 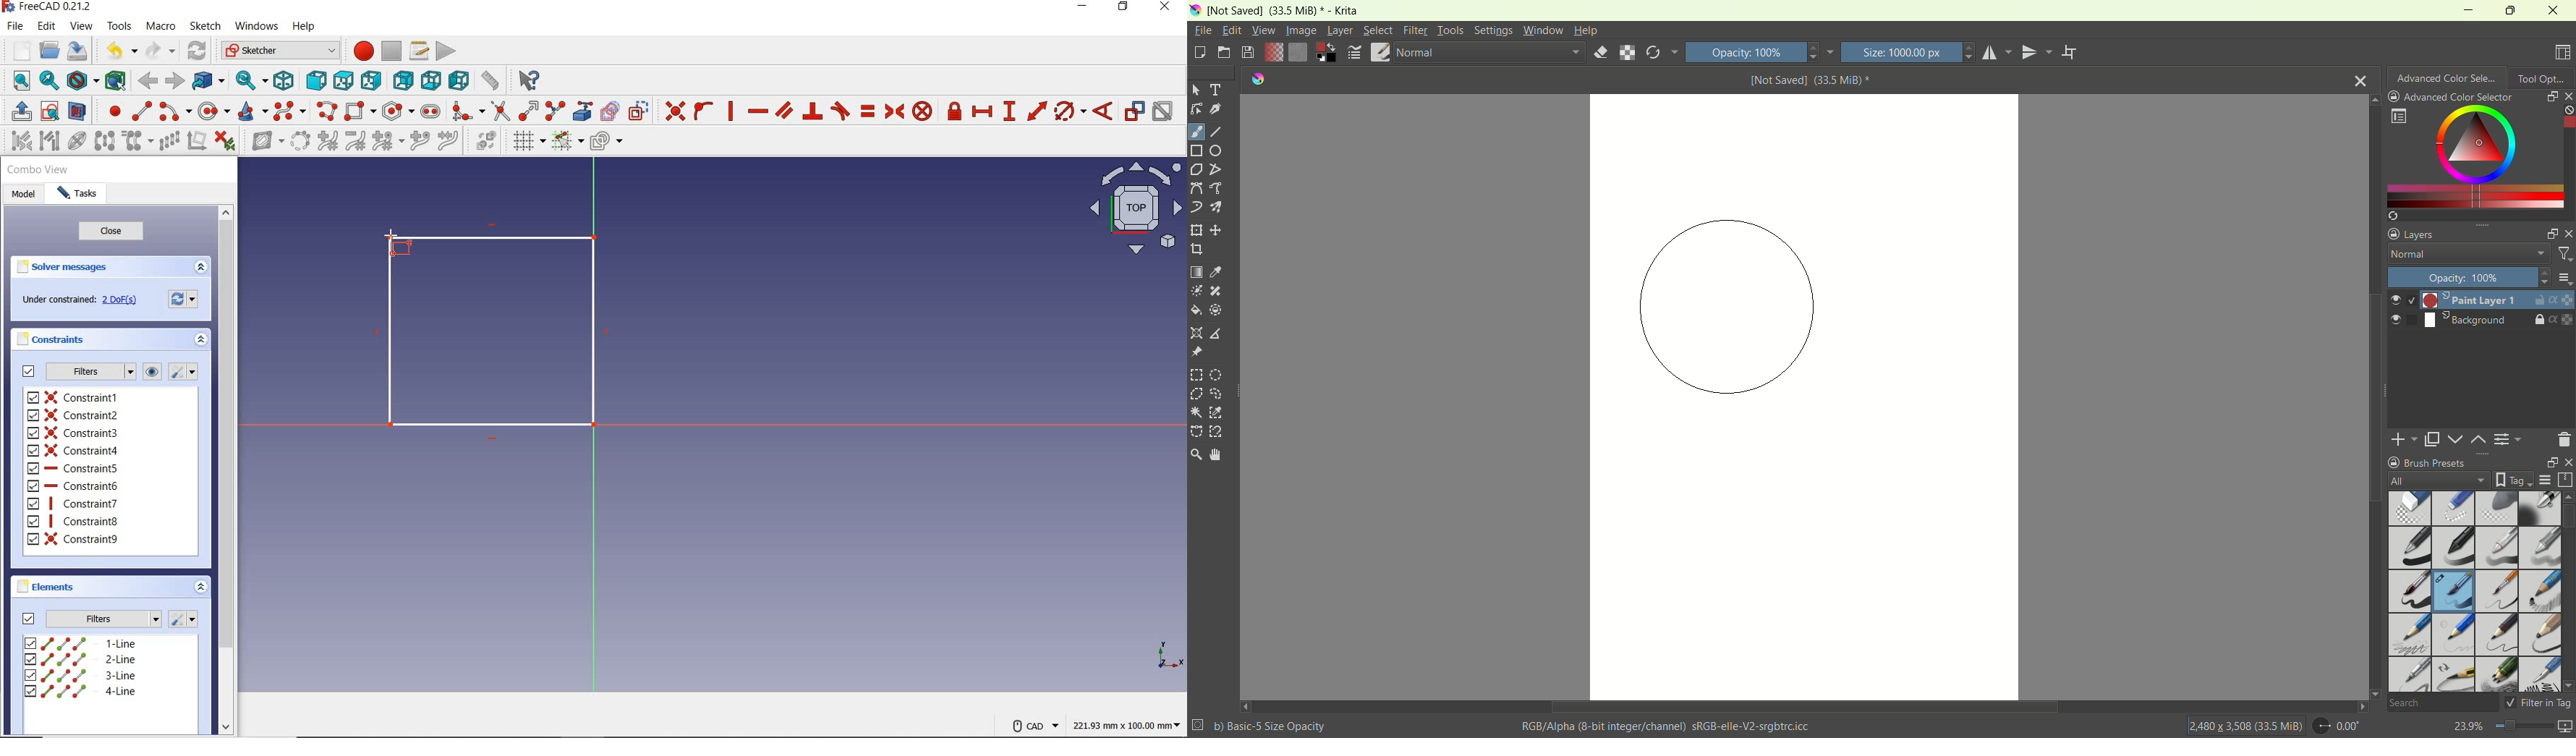 I want to click on close, so click(x=111, y=233).